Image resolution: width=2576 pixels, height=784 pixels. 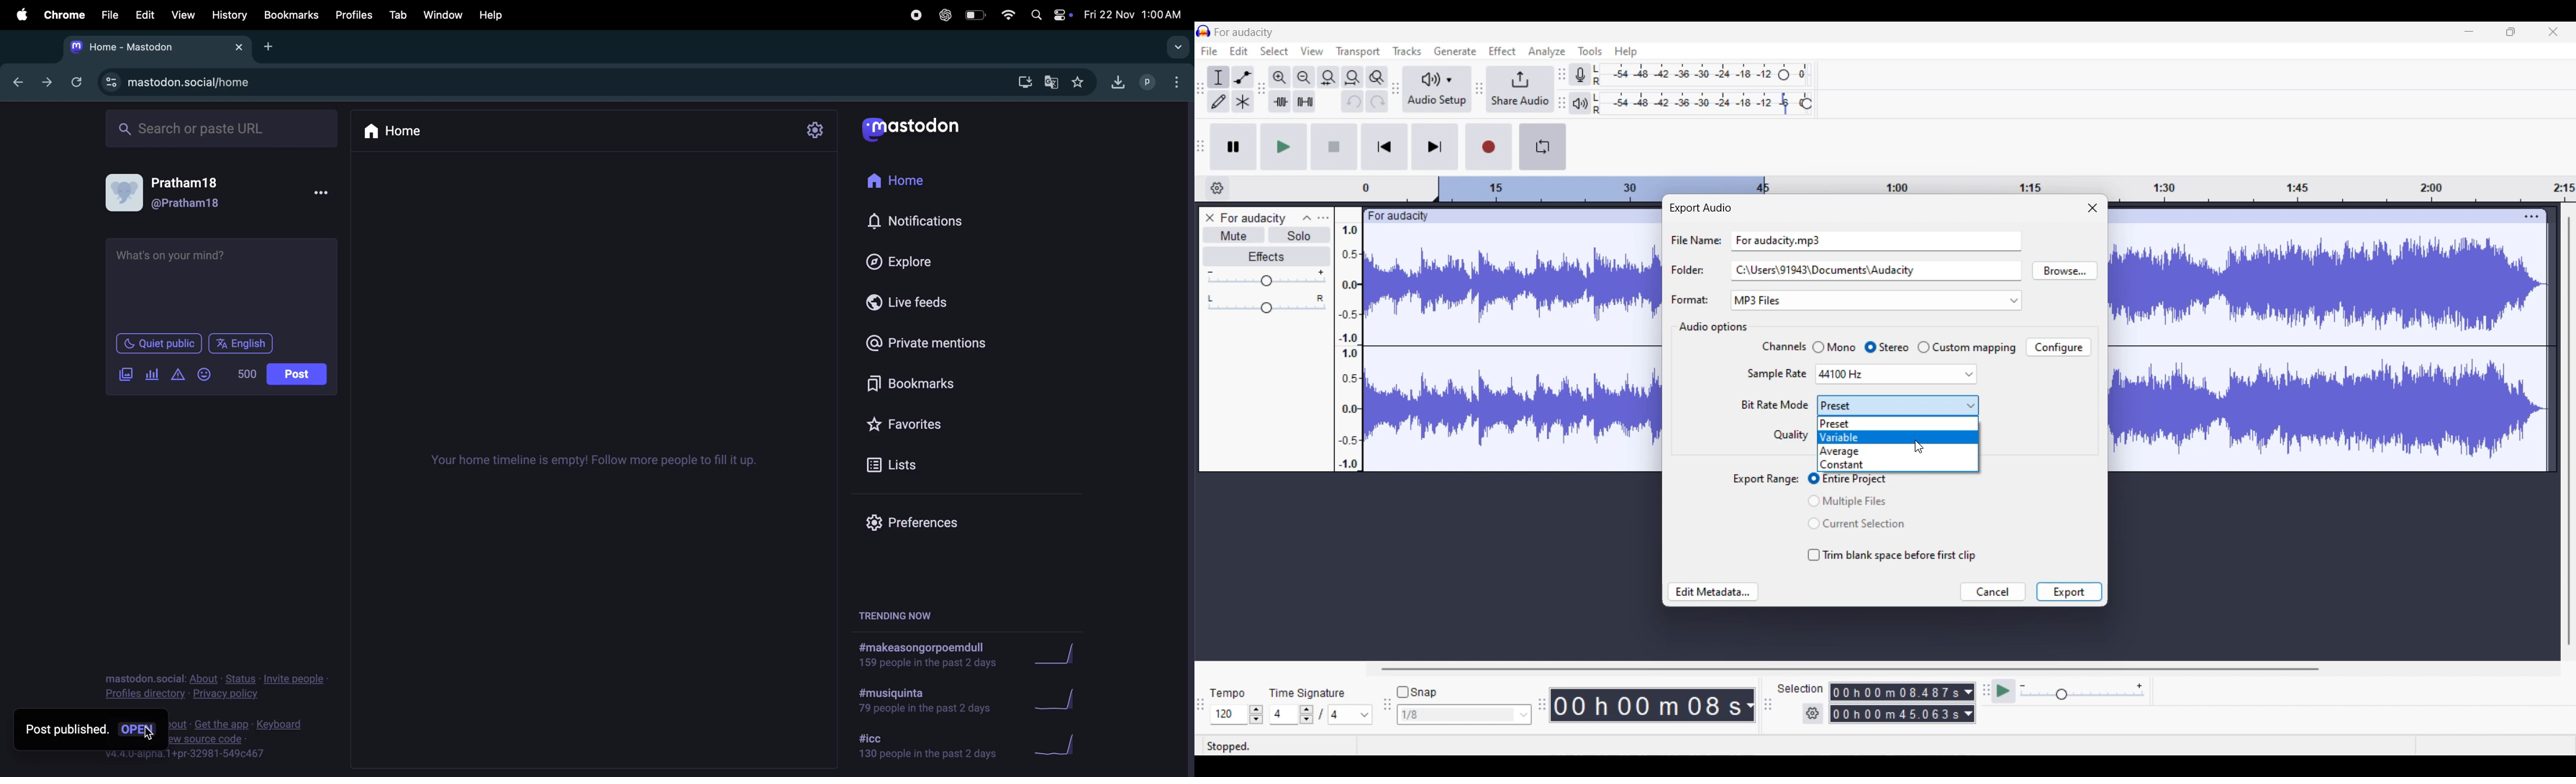 What do you see at coordinates (1643, 705) in the screenshot?
I see `Current timestamp of track` at bounding box center [1643, 705].